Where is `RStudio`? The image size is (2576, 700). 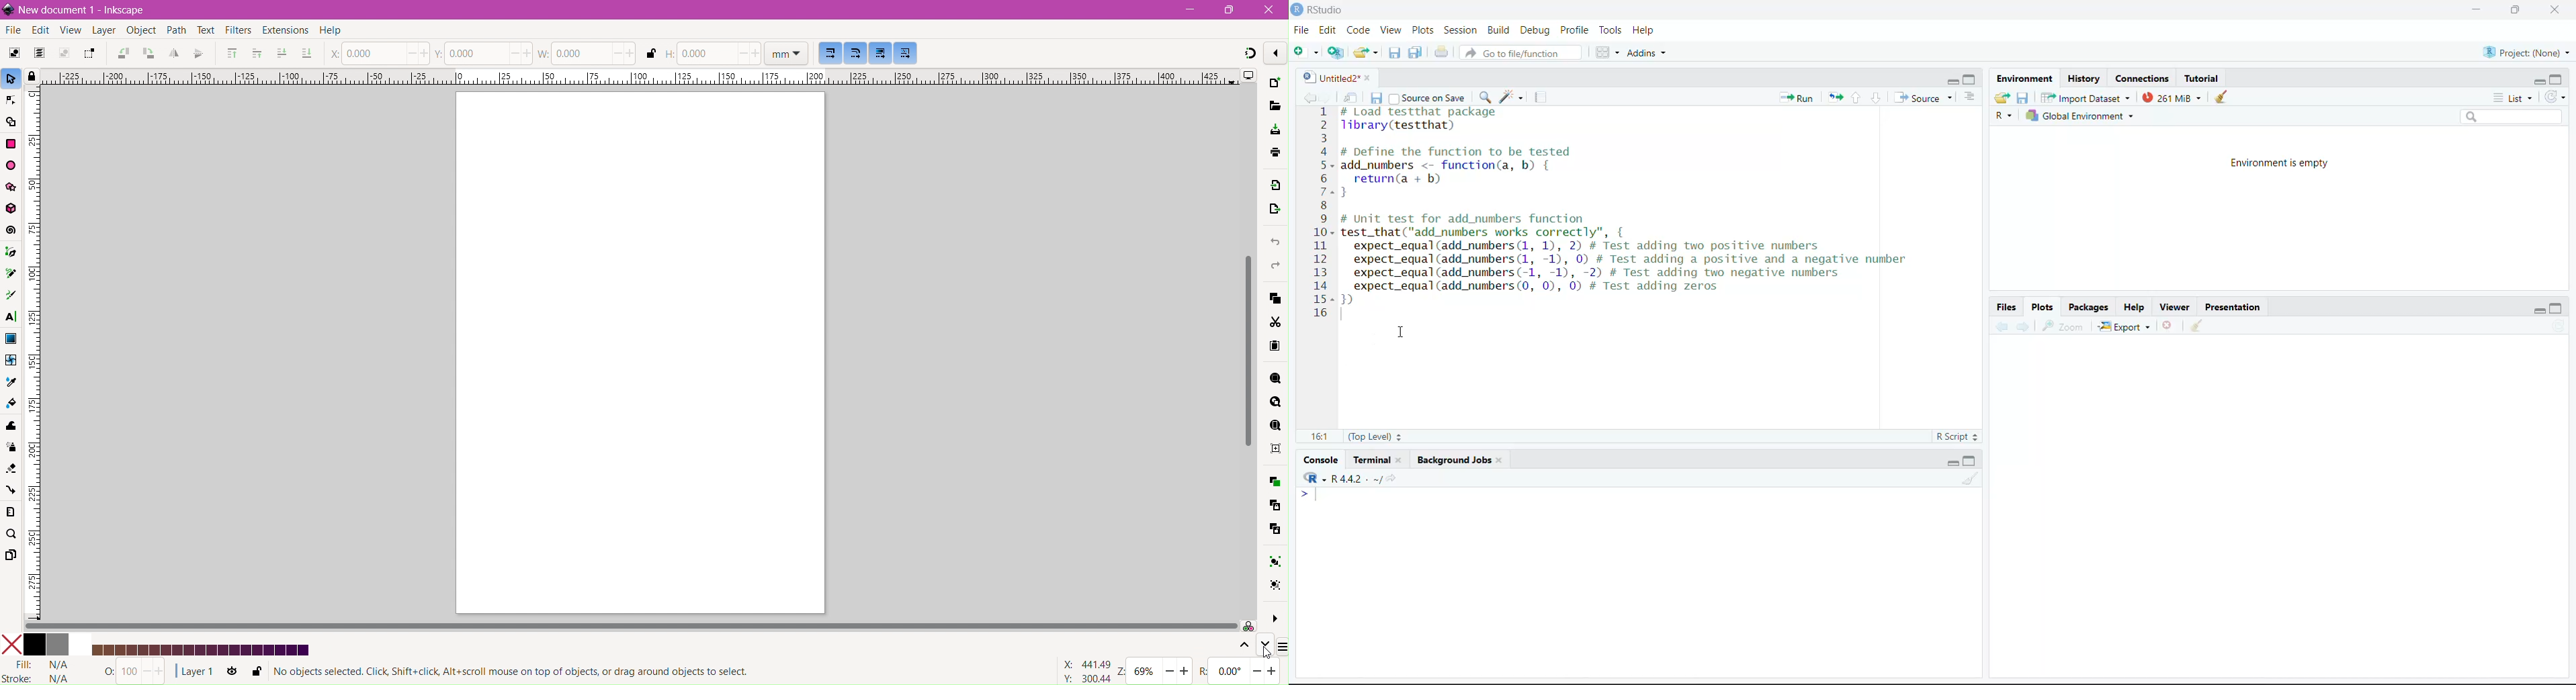
RStudio is located at coordinates (1325, 10).